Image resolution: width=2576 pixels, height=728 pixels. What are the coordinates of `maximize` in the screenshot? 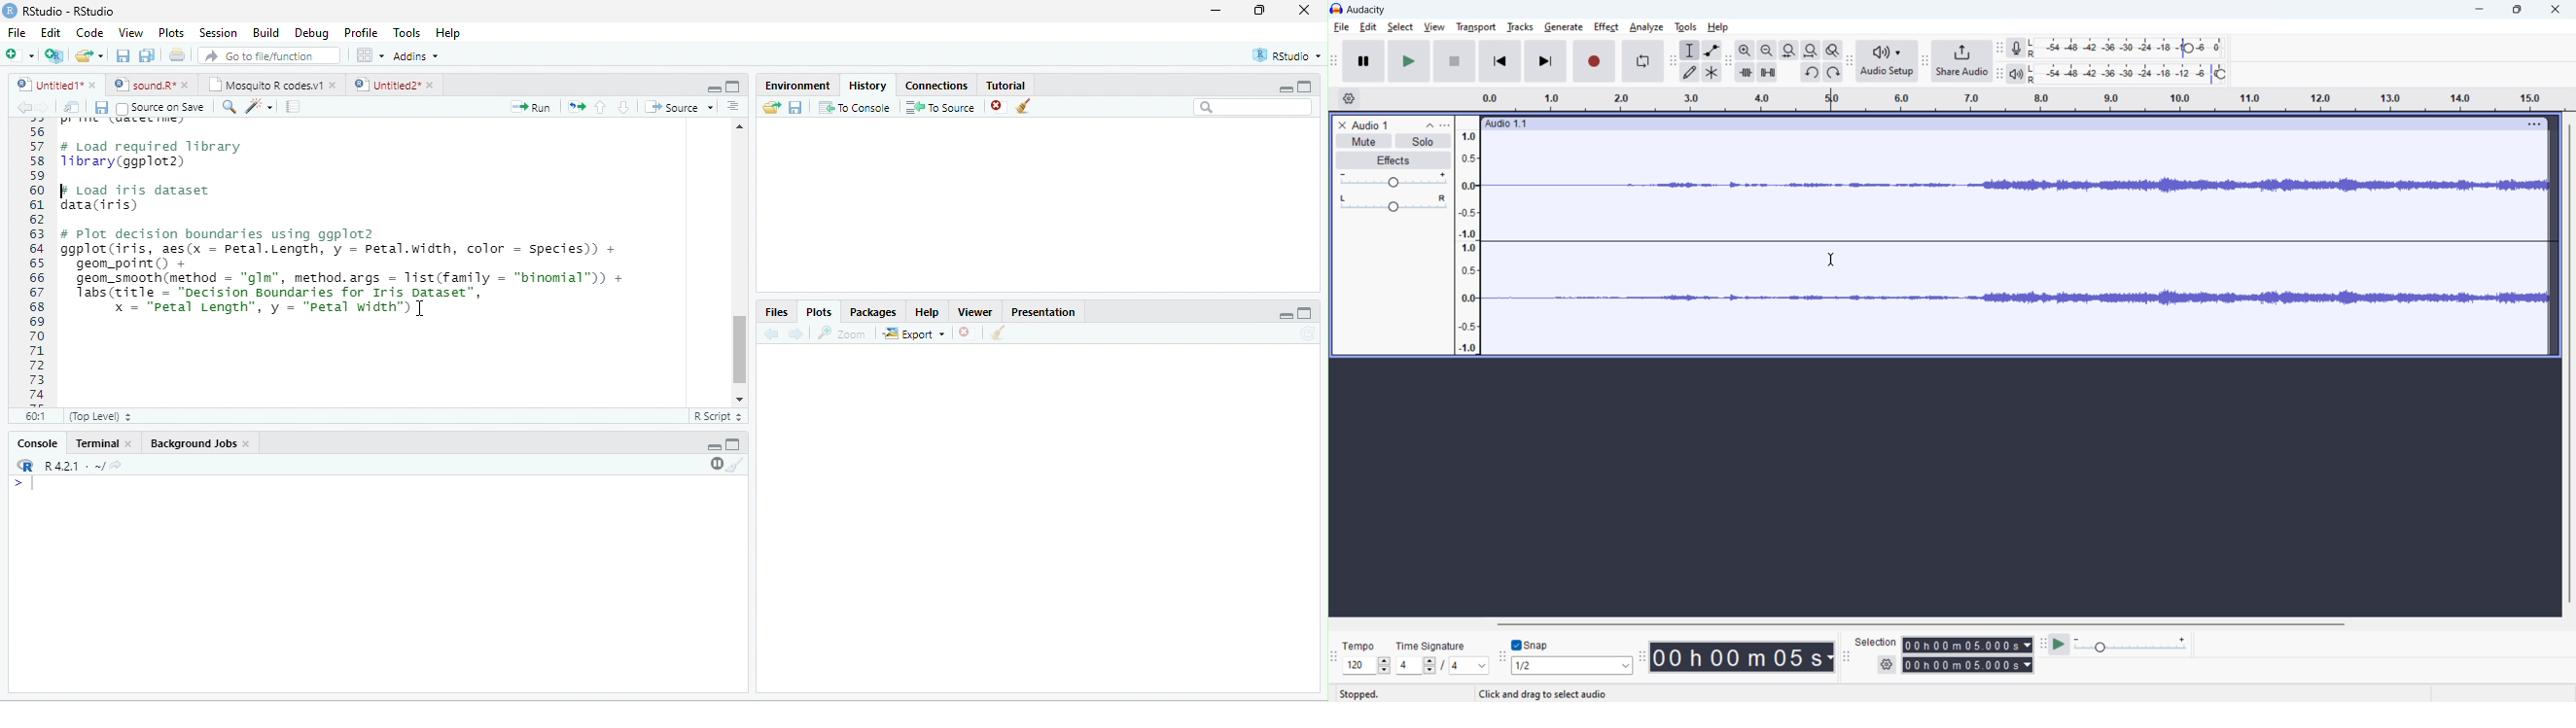 It's located at (733, 87).